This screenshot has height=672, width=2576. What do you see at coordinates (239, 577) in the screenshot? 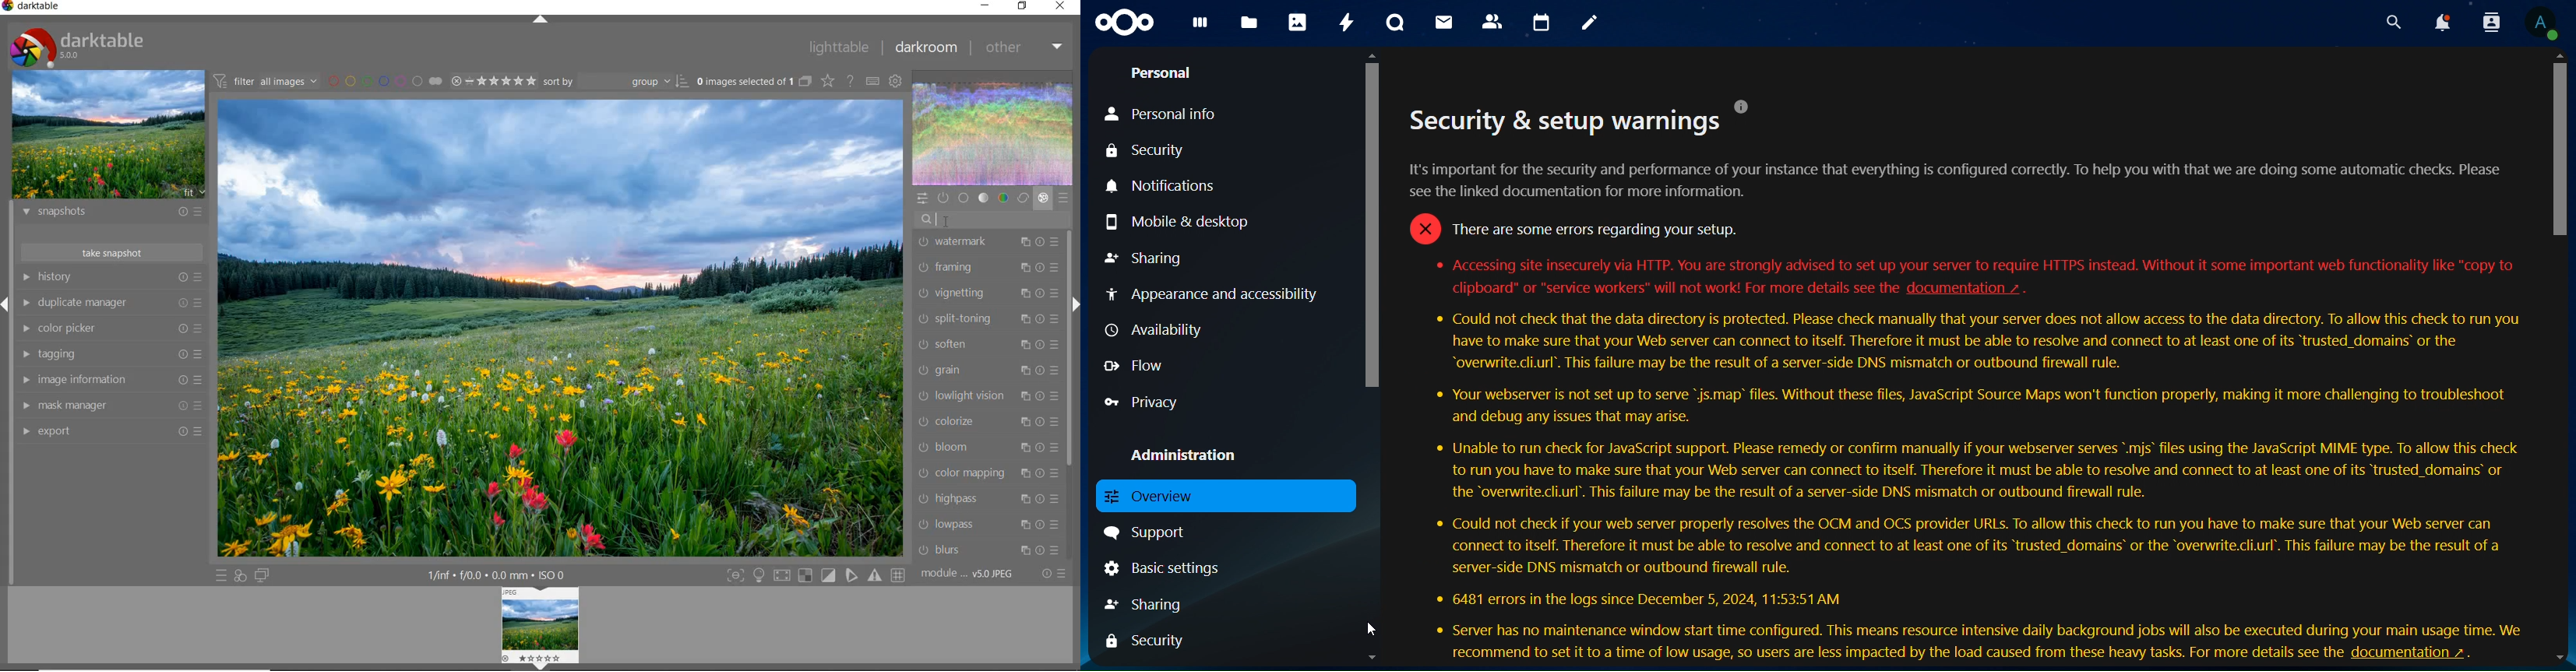
I see `quick access for applying any of your styles` at bounding box center [239, 577].